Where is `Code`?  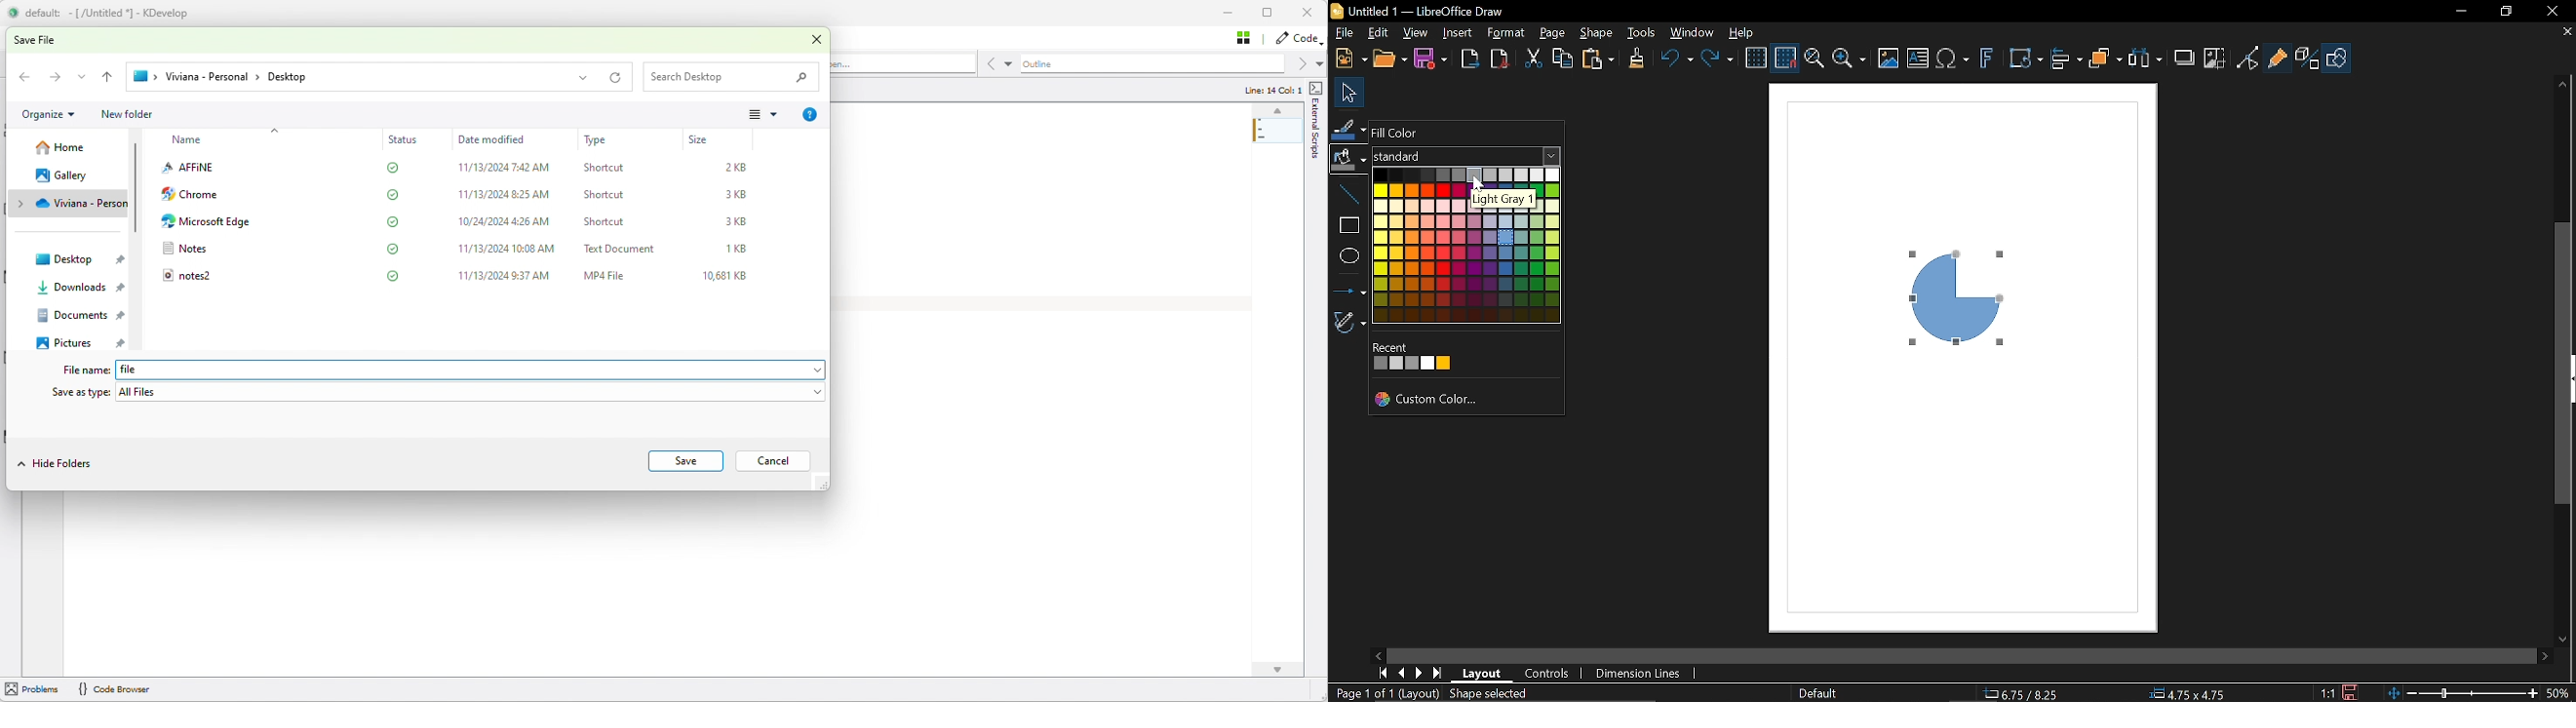
Code is located at coordinates (1299, 39).